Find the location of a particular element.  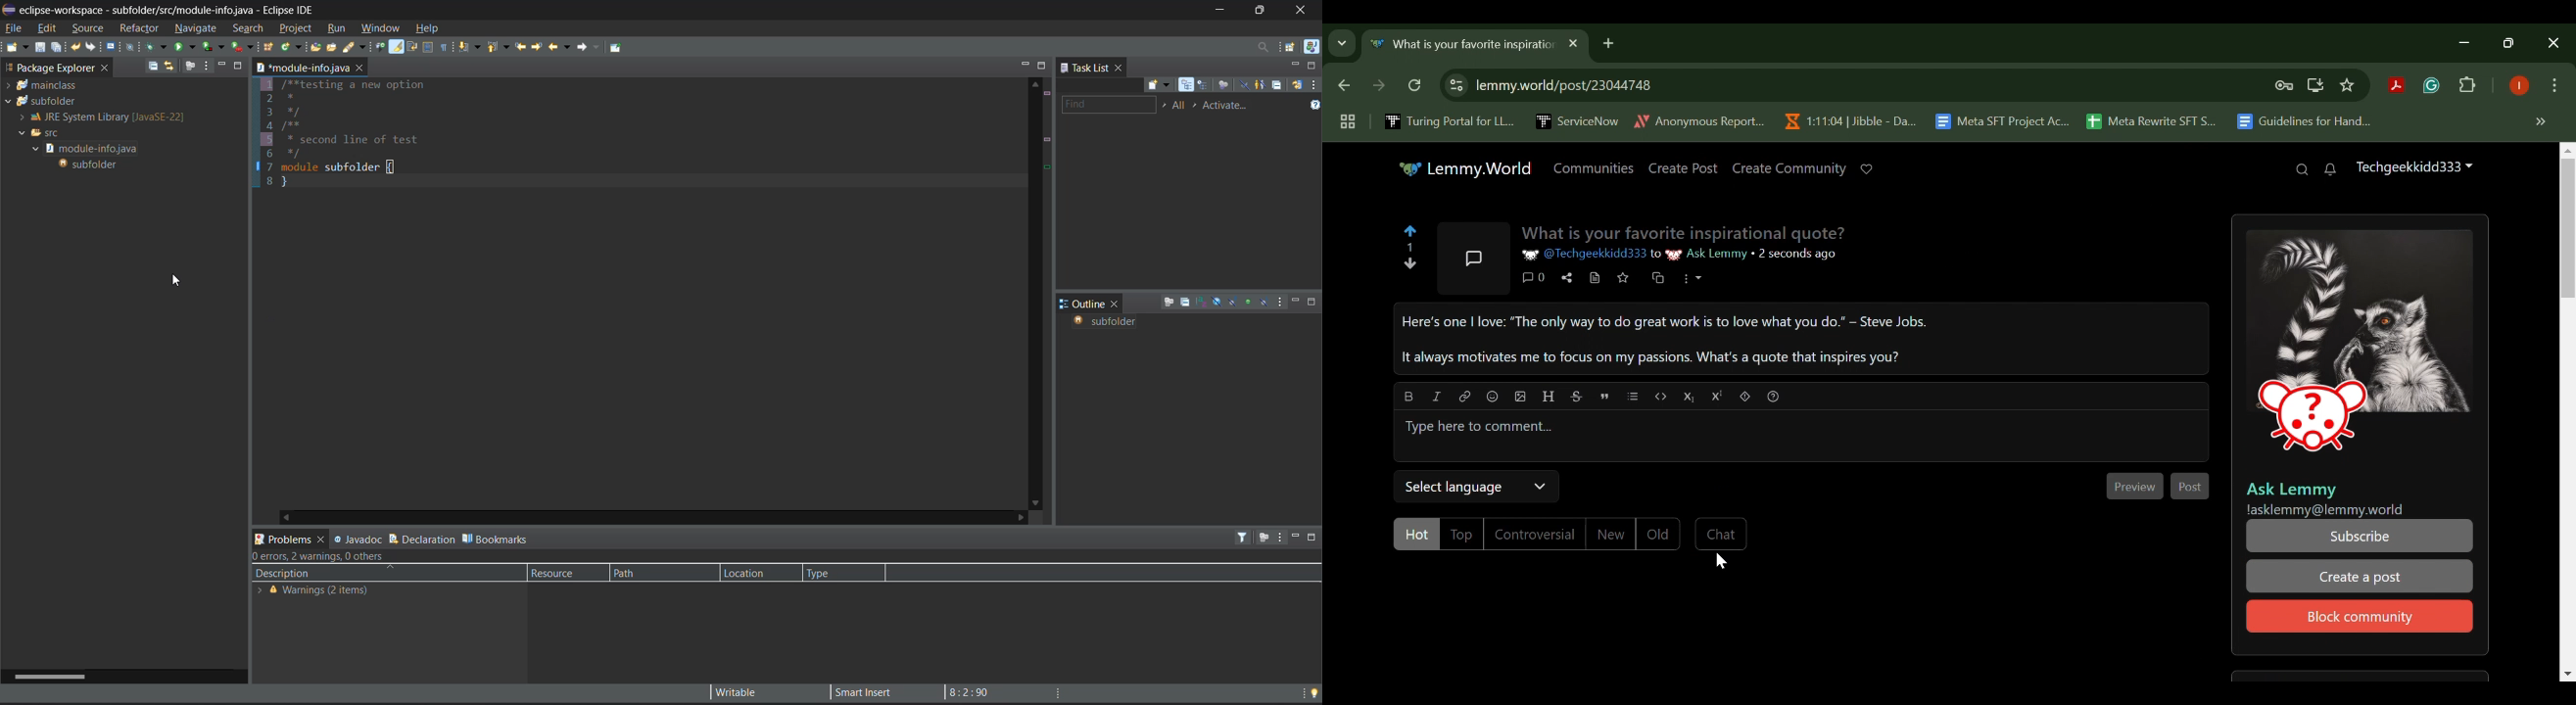

declaration is located at coordinates (422, 537).